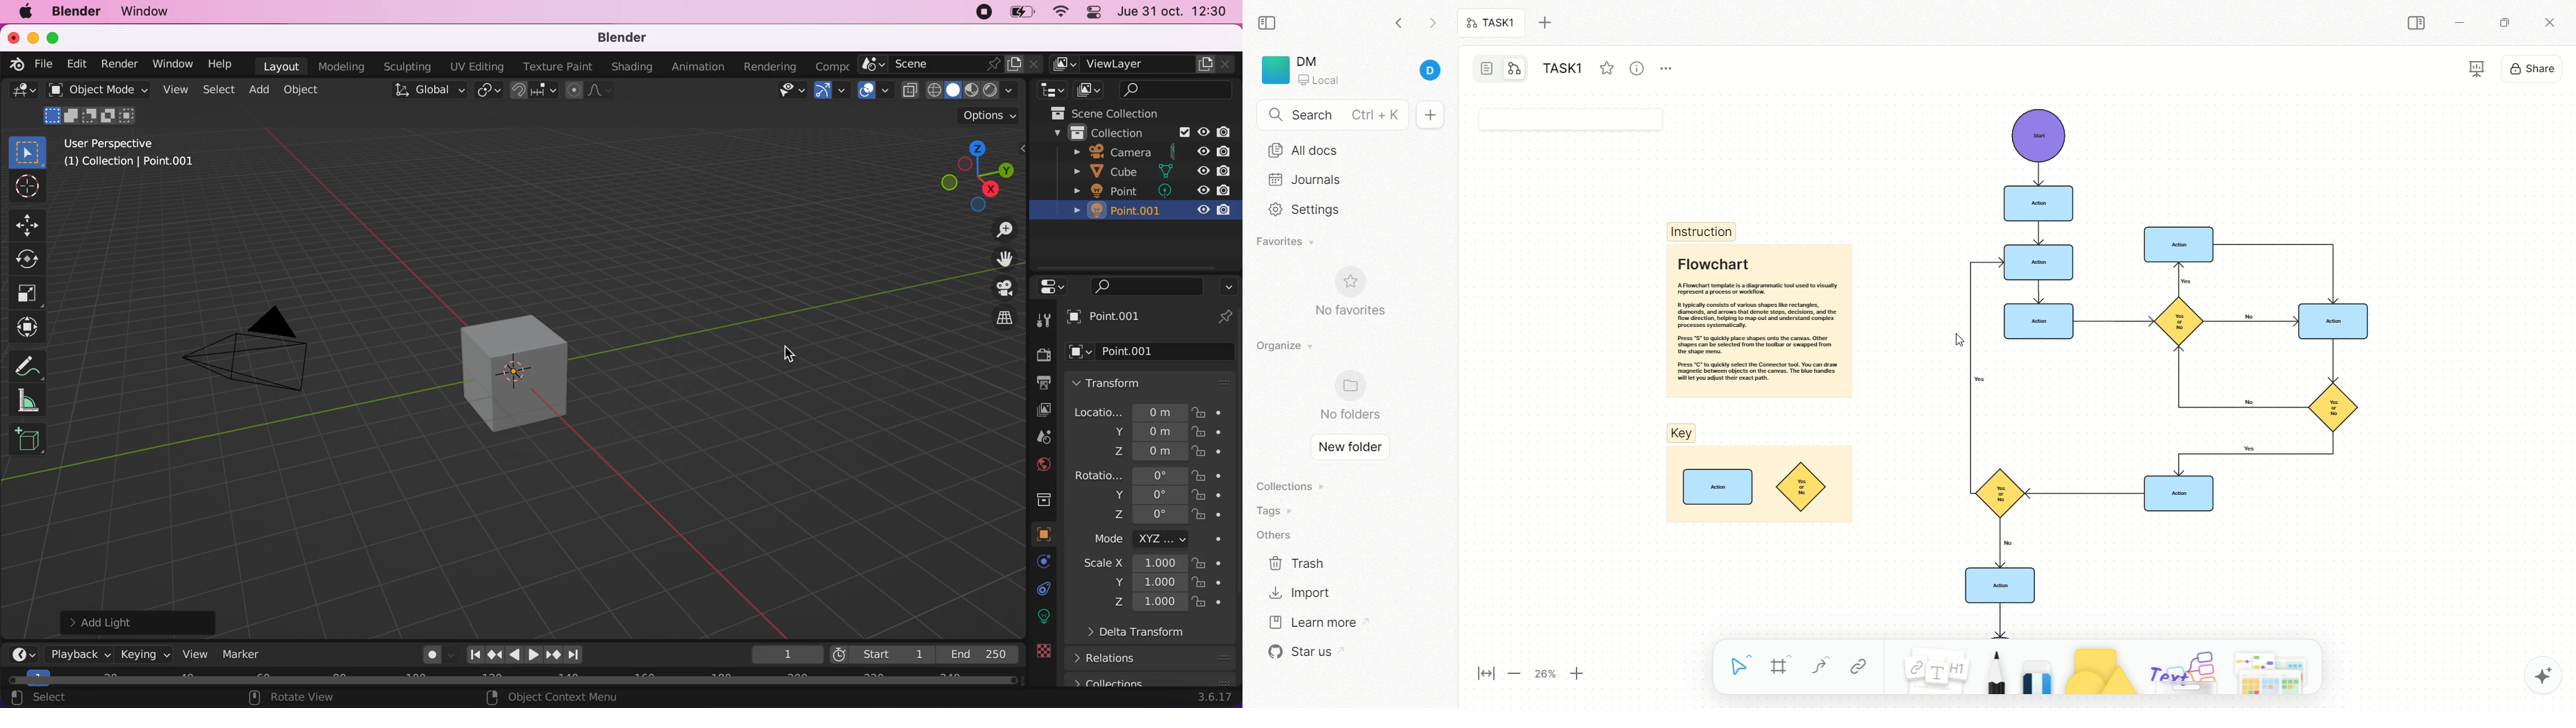 The height and width of the screenshot is (728, 2576). What do you see at coordinates (997, 287) in the screenshot?
I see `toggle display view` at bounding box center [997, 287].